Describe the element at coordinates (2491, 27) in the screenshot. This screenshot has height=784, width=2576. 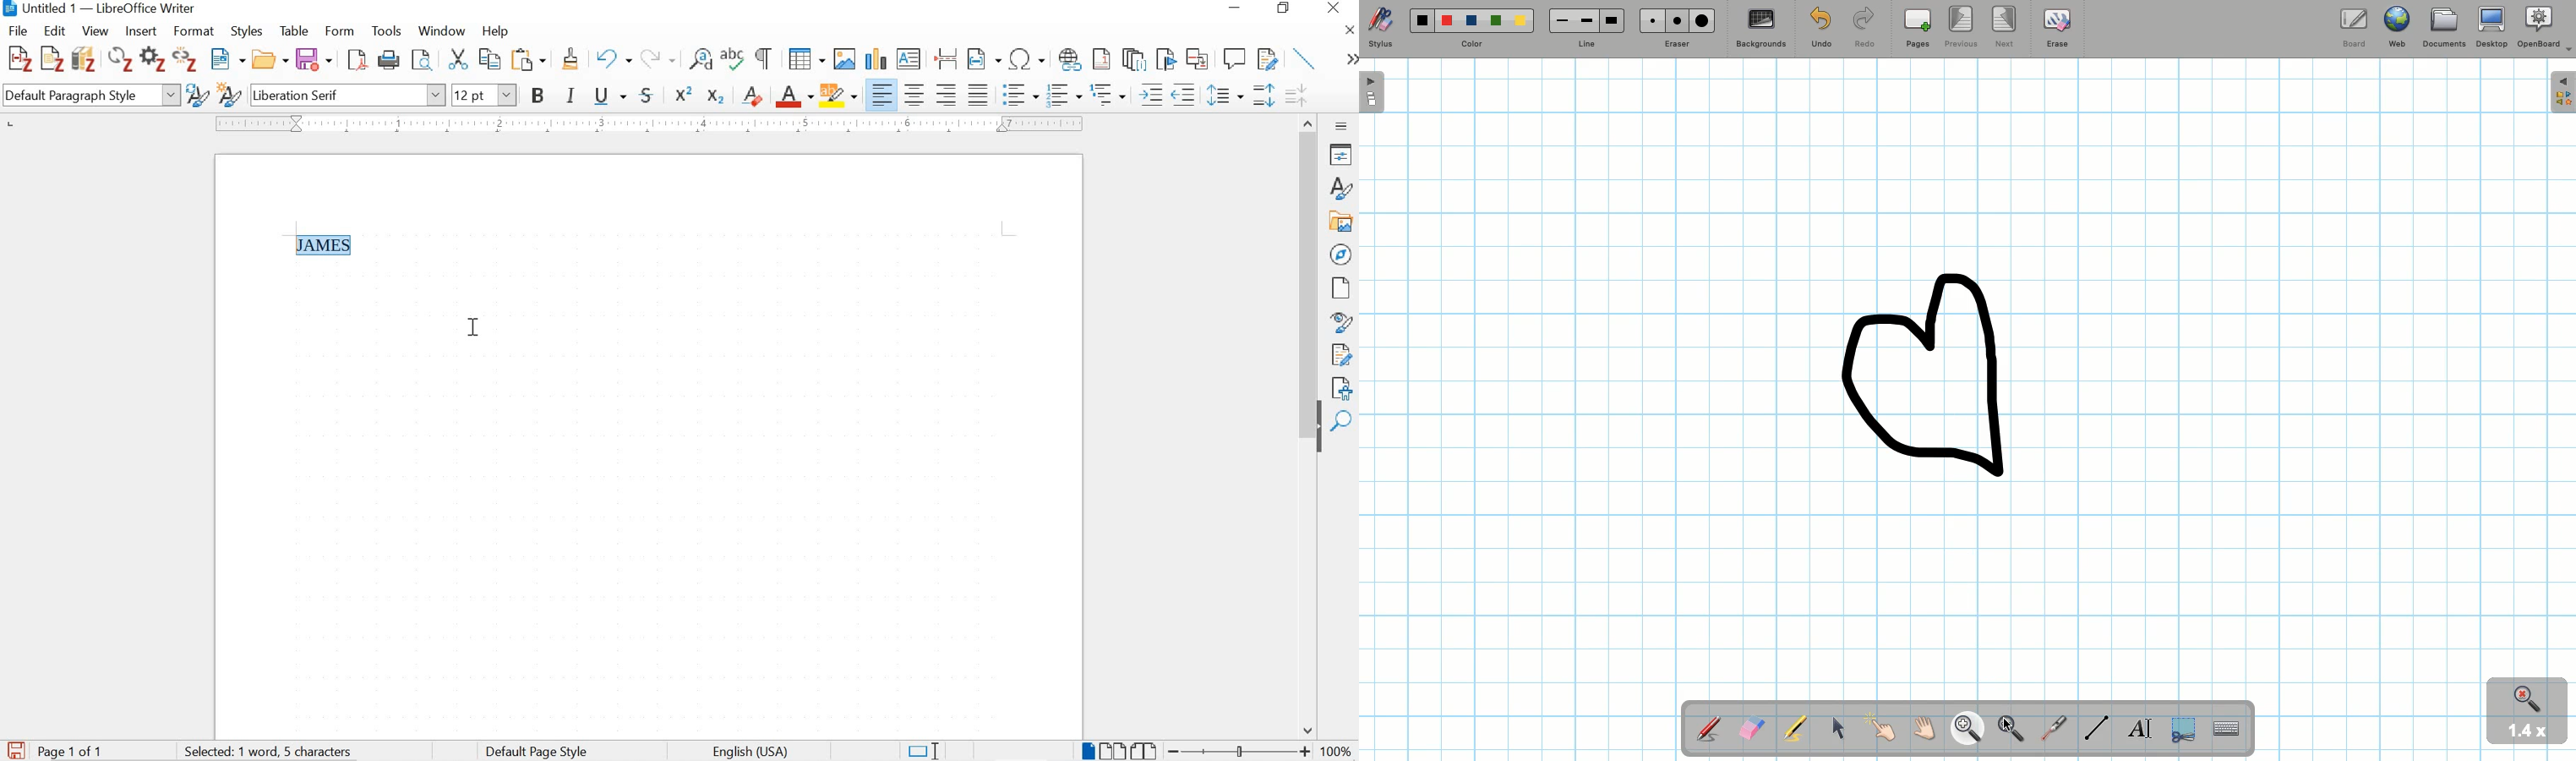
I see `Desktop` at that location.